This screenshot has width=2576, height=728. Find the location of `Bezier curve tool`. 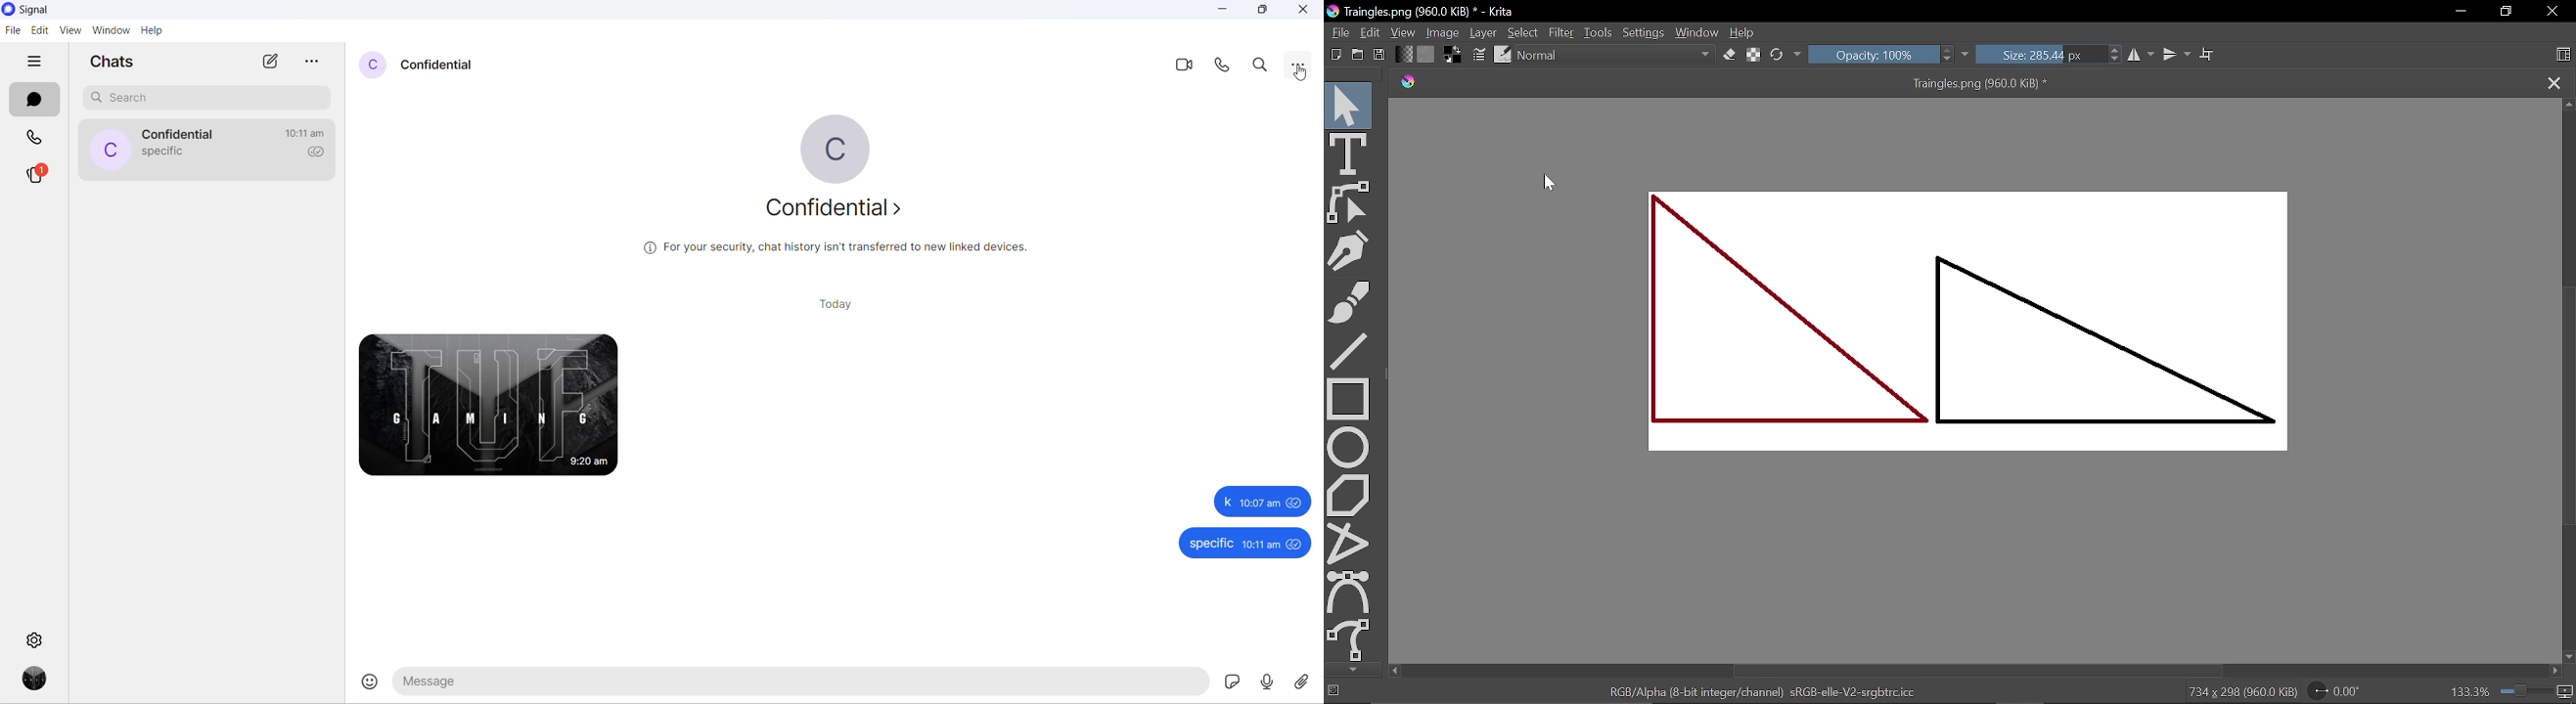

Bezier curve tool is located at coordinates (1349, 592).